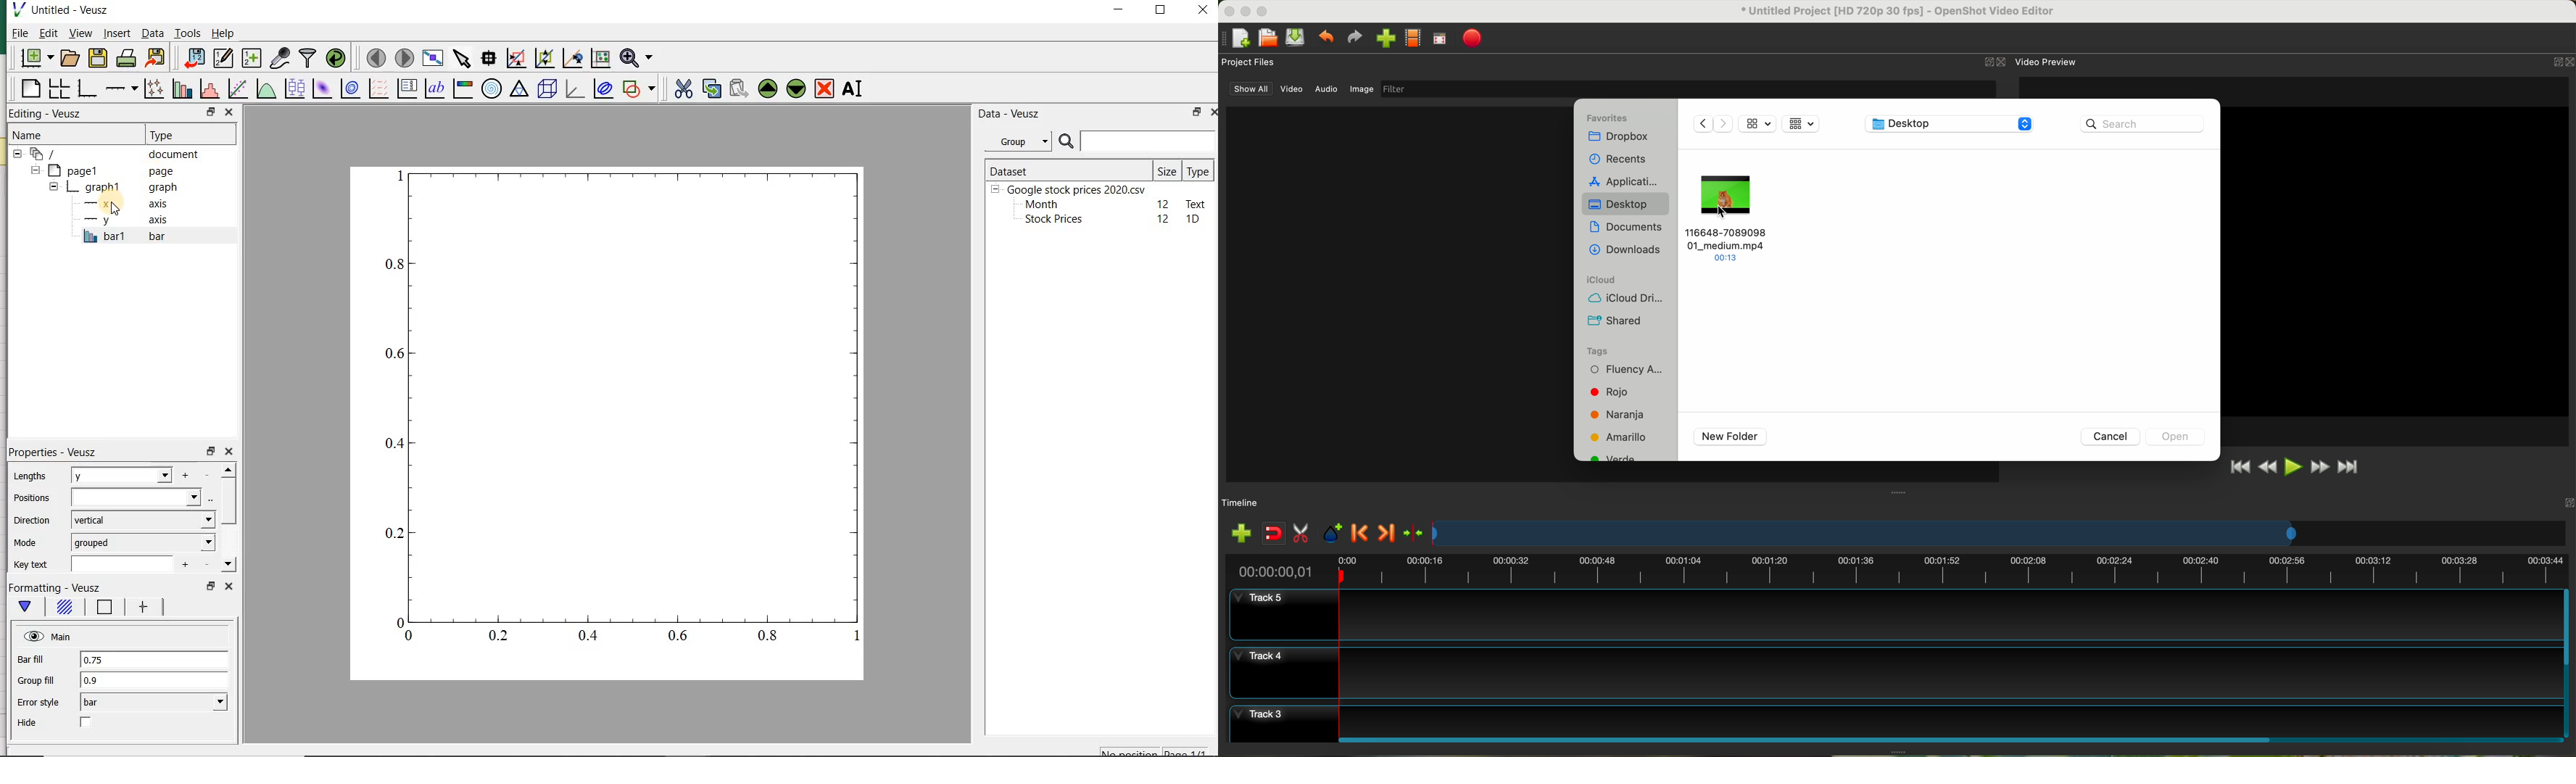  I want to click on plot points with lines and errorbars, so click(151, 90).